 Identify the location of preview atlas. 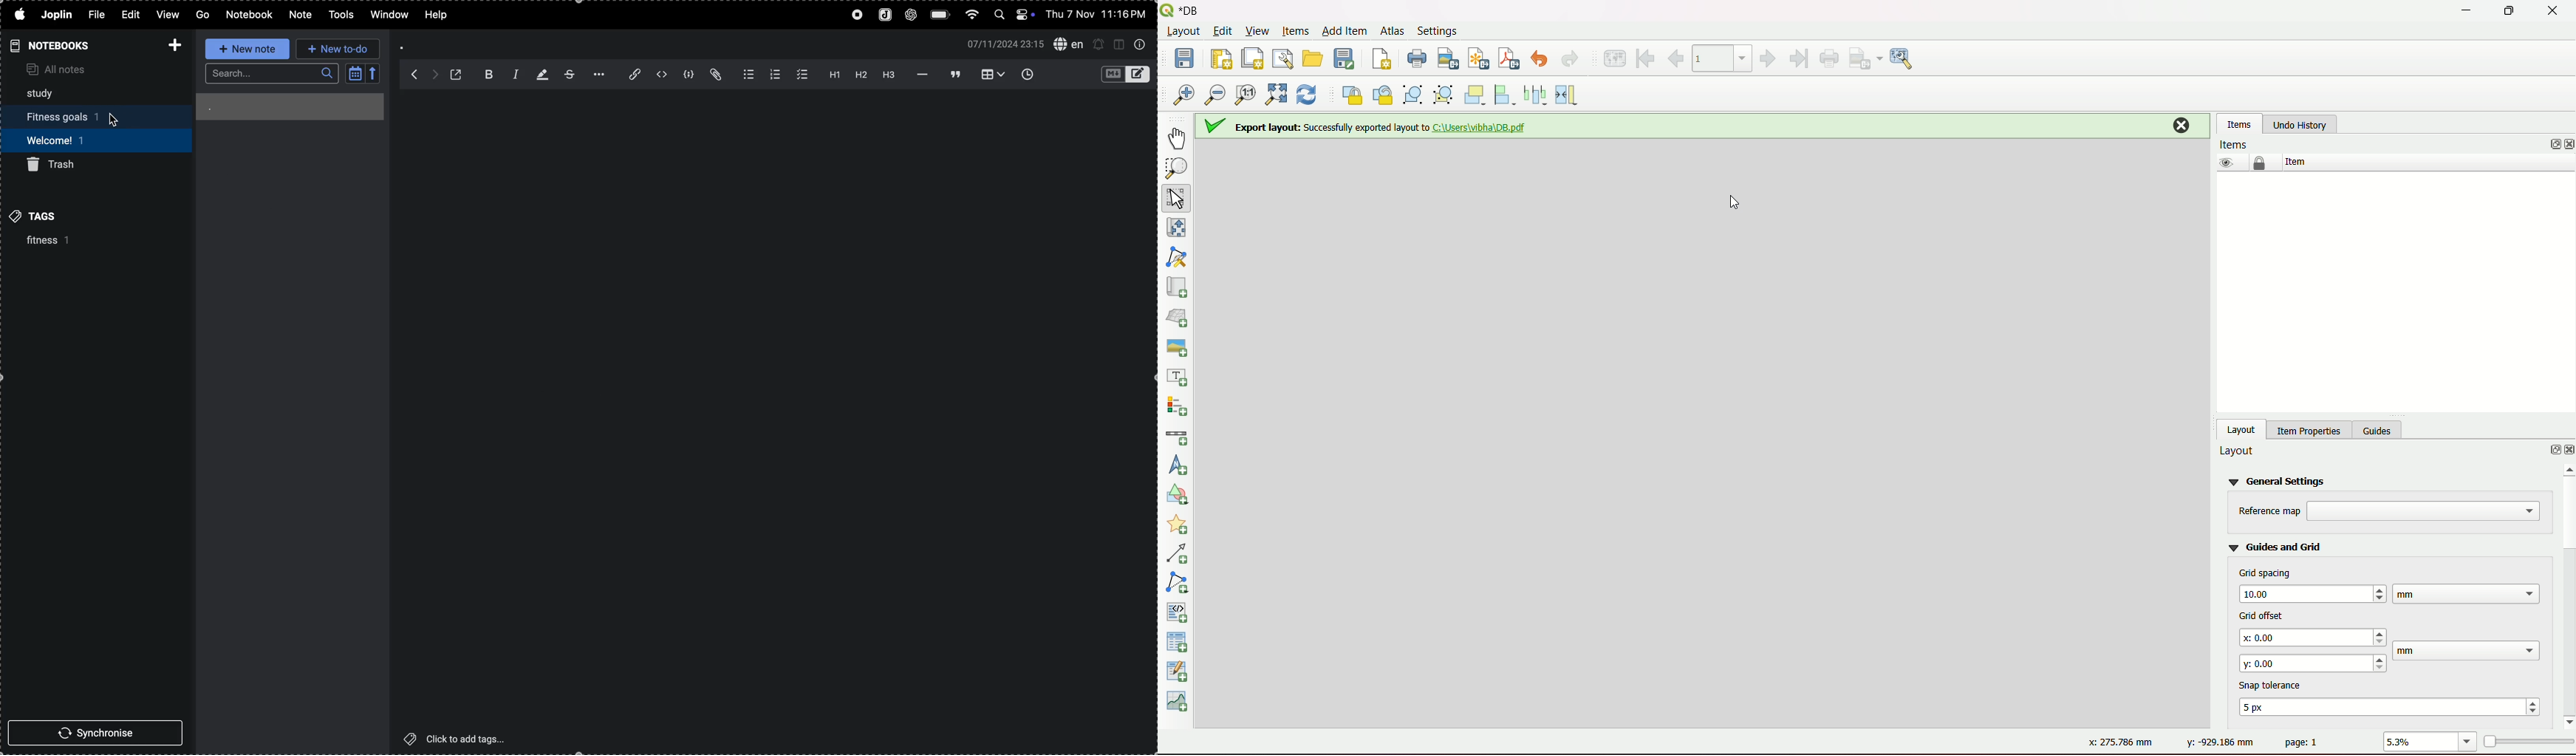
(1613, 59).